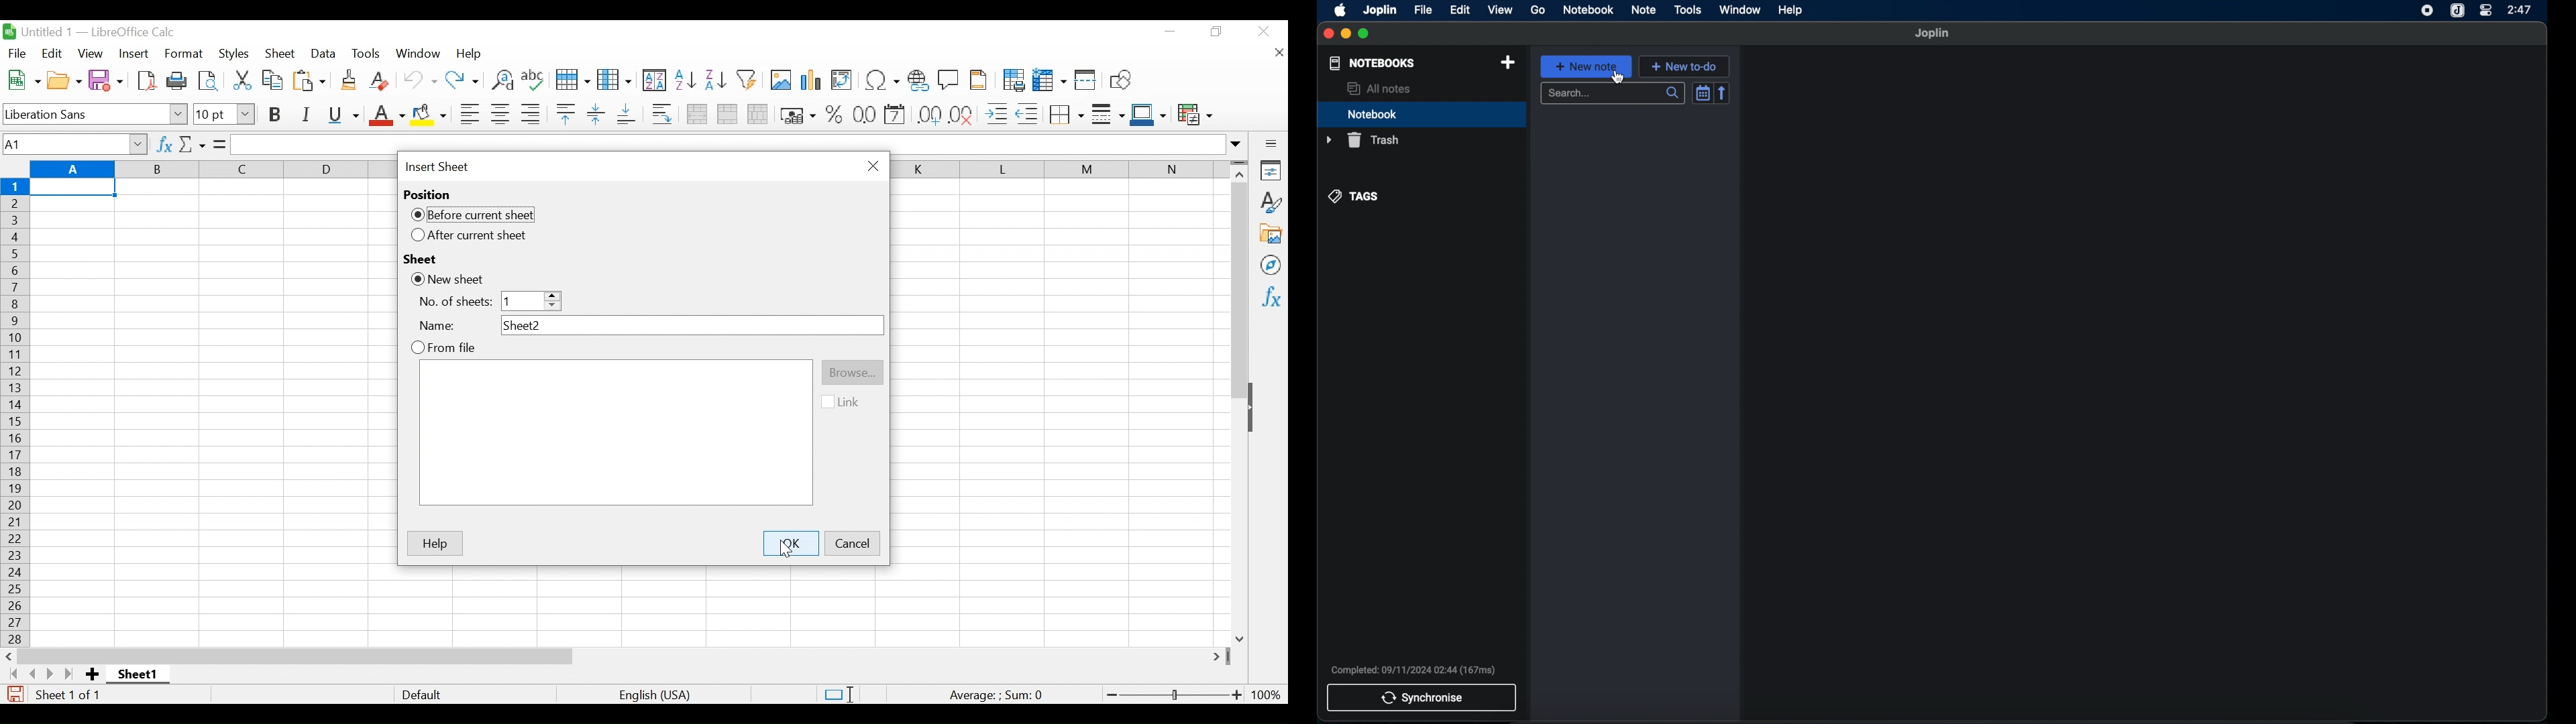 The image size is (2576, 728). I want to click on synchronise, so click(1422, 698).